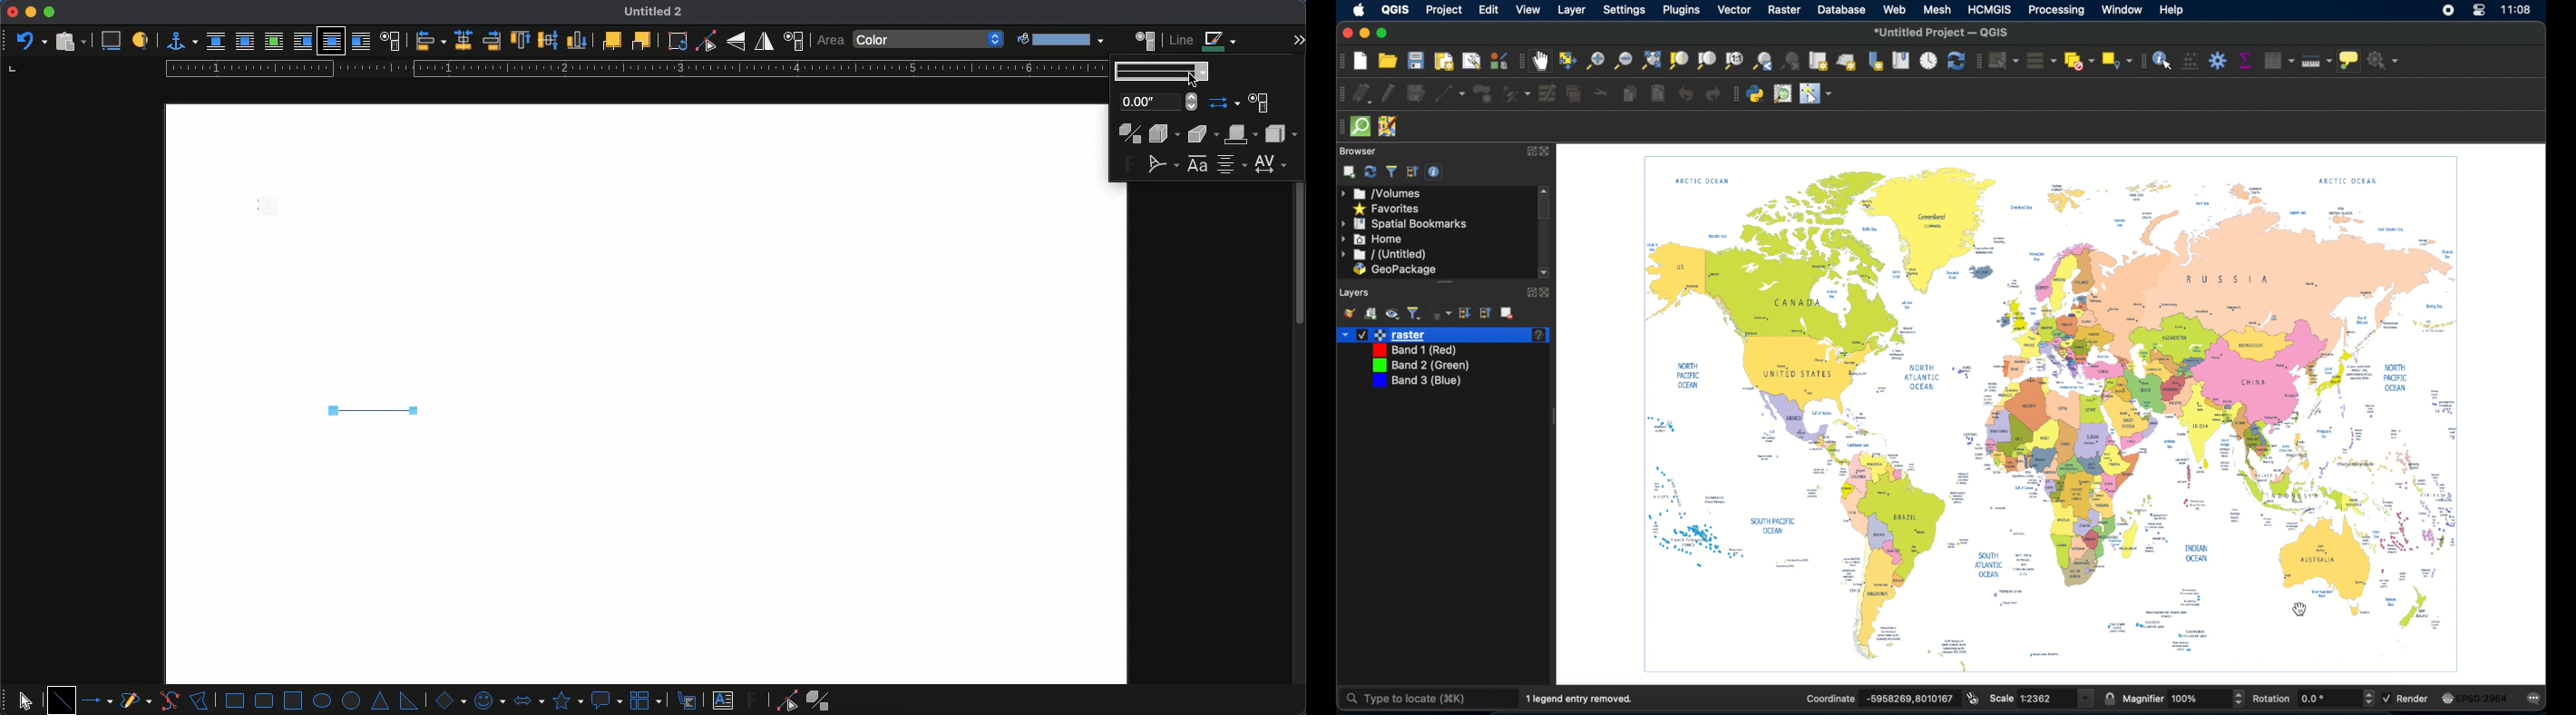 Image resolution: width=2576 pixels, height=728 pixels. I want to click on undo, so click(30, 39).